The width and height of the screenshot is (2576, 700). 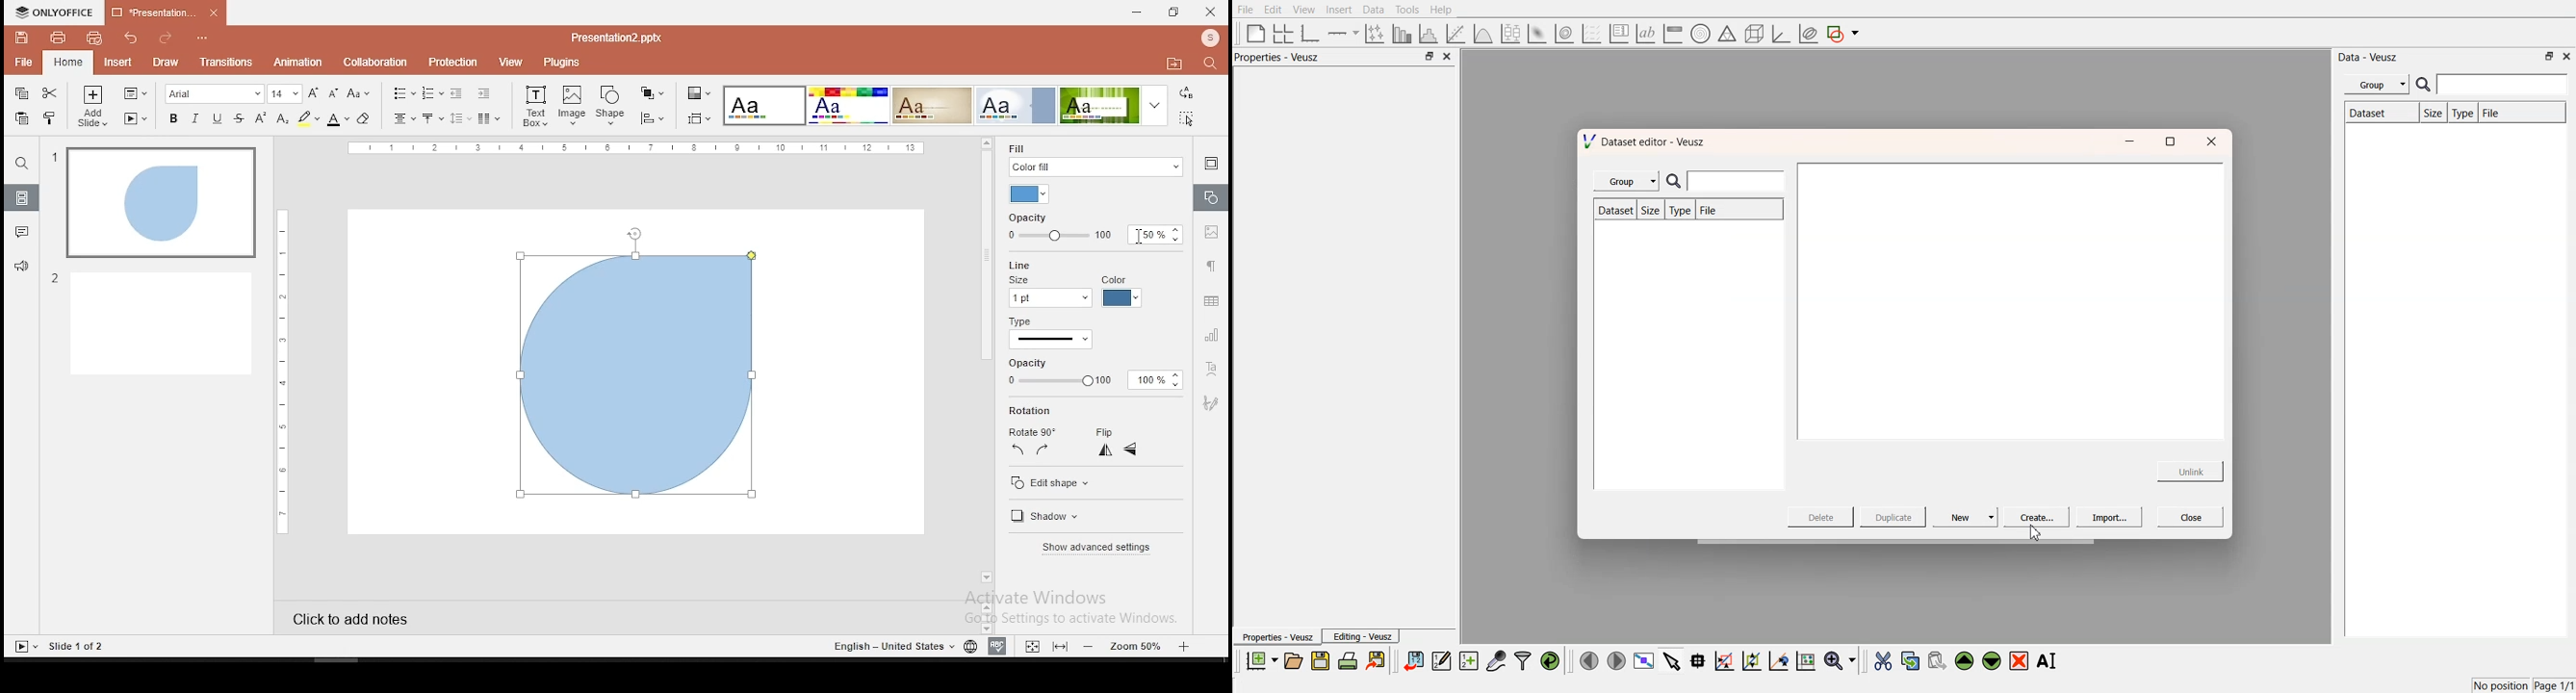 I want to click on shape, so click(x=637, y=375).